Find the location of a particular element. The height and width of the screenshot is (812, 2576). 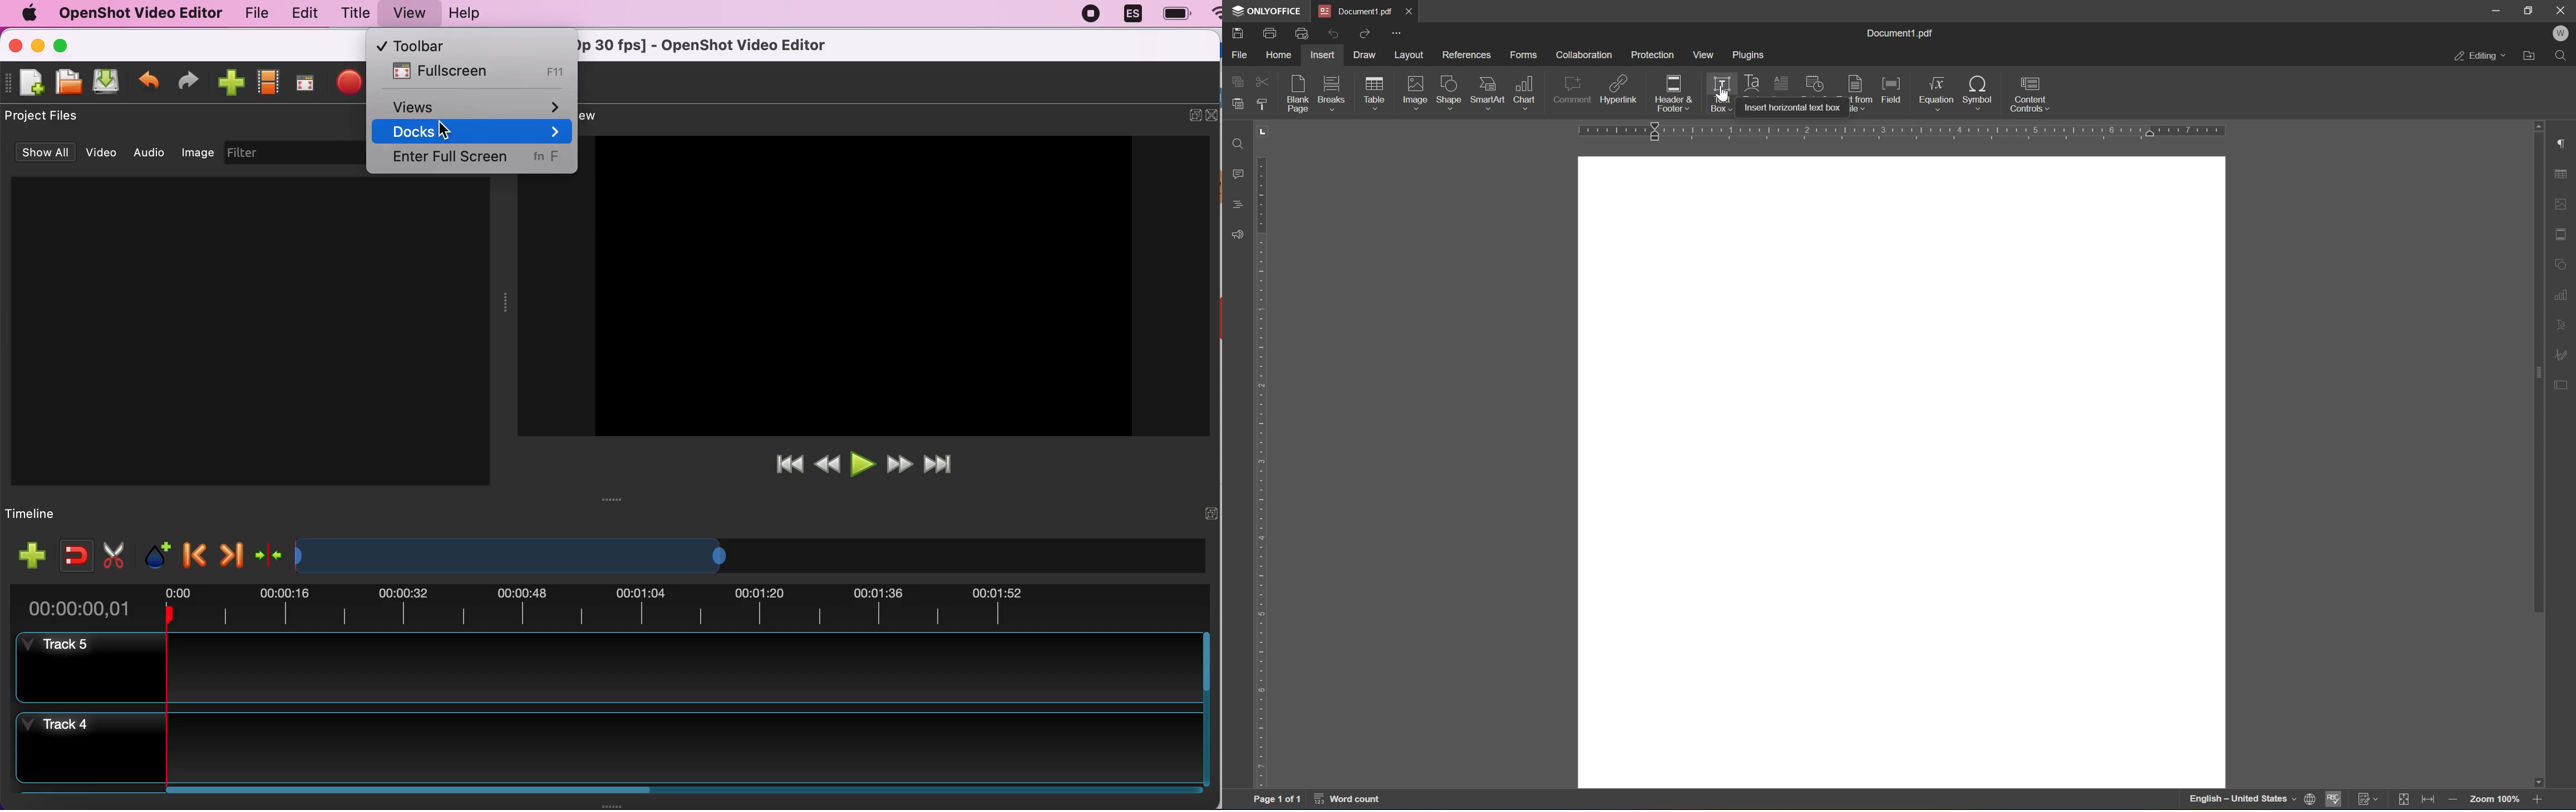

maximize is located at coordinates (64, 45).